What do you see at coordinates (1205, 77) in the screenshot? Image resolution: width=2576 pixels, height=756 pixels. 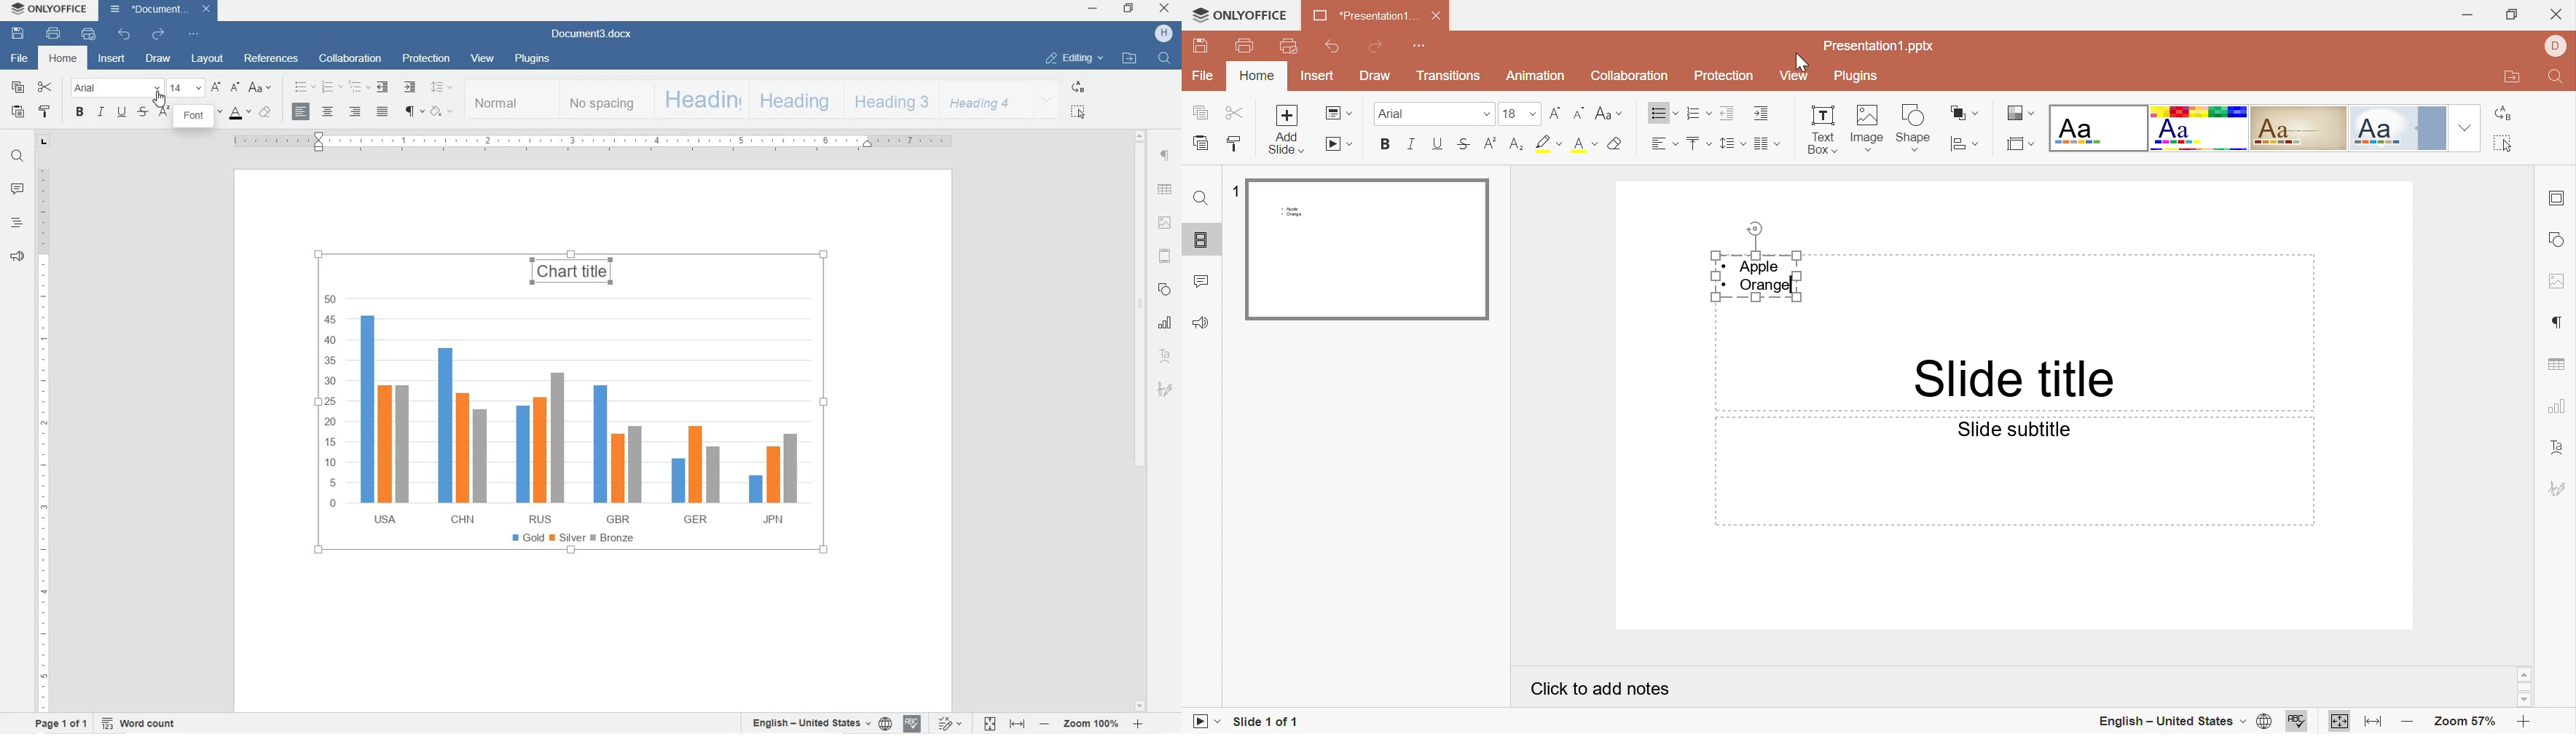 I see `File` at bounding box center [1205, 77].